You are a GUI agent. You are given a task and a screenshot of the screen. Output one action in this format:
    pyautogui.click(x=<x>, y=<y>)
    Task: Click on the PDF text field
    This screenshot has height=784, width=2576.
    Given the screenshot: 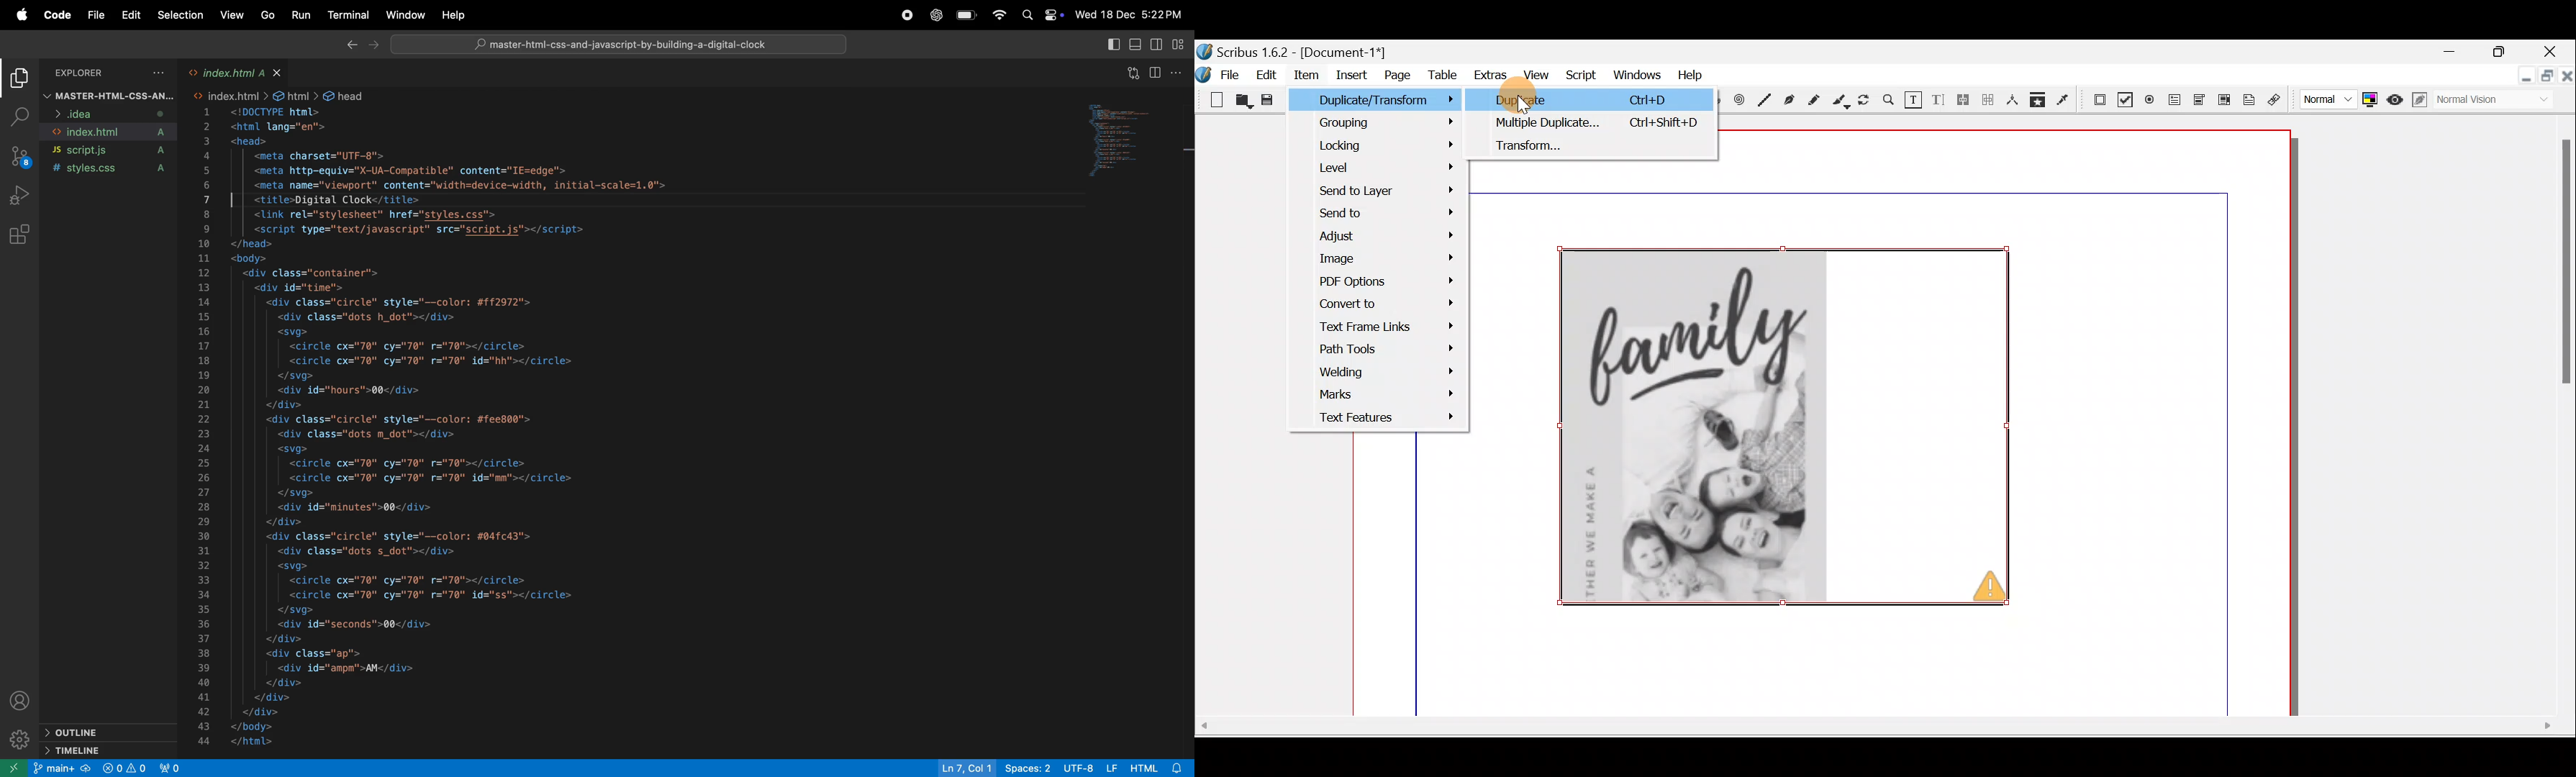 What is the action you would take?
    pyautogui.click(x=2172, y=100)
    